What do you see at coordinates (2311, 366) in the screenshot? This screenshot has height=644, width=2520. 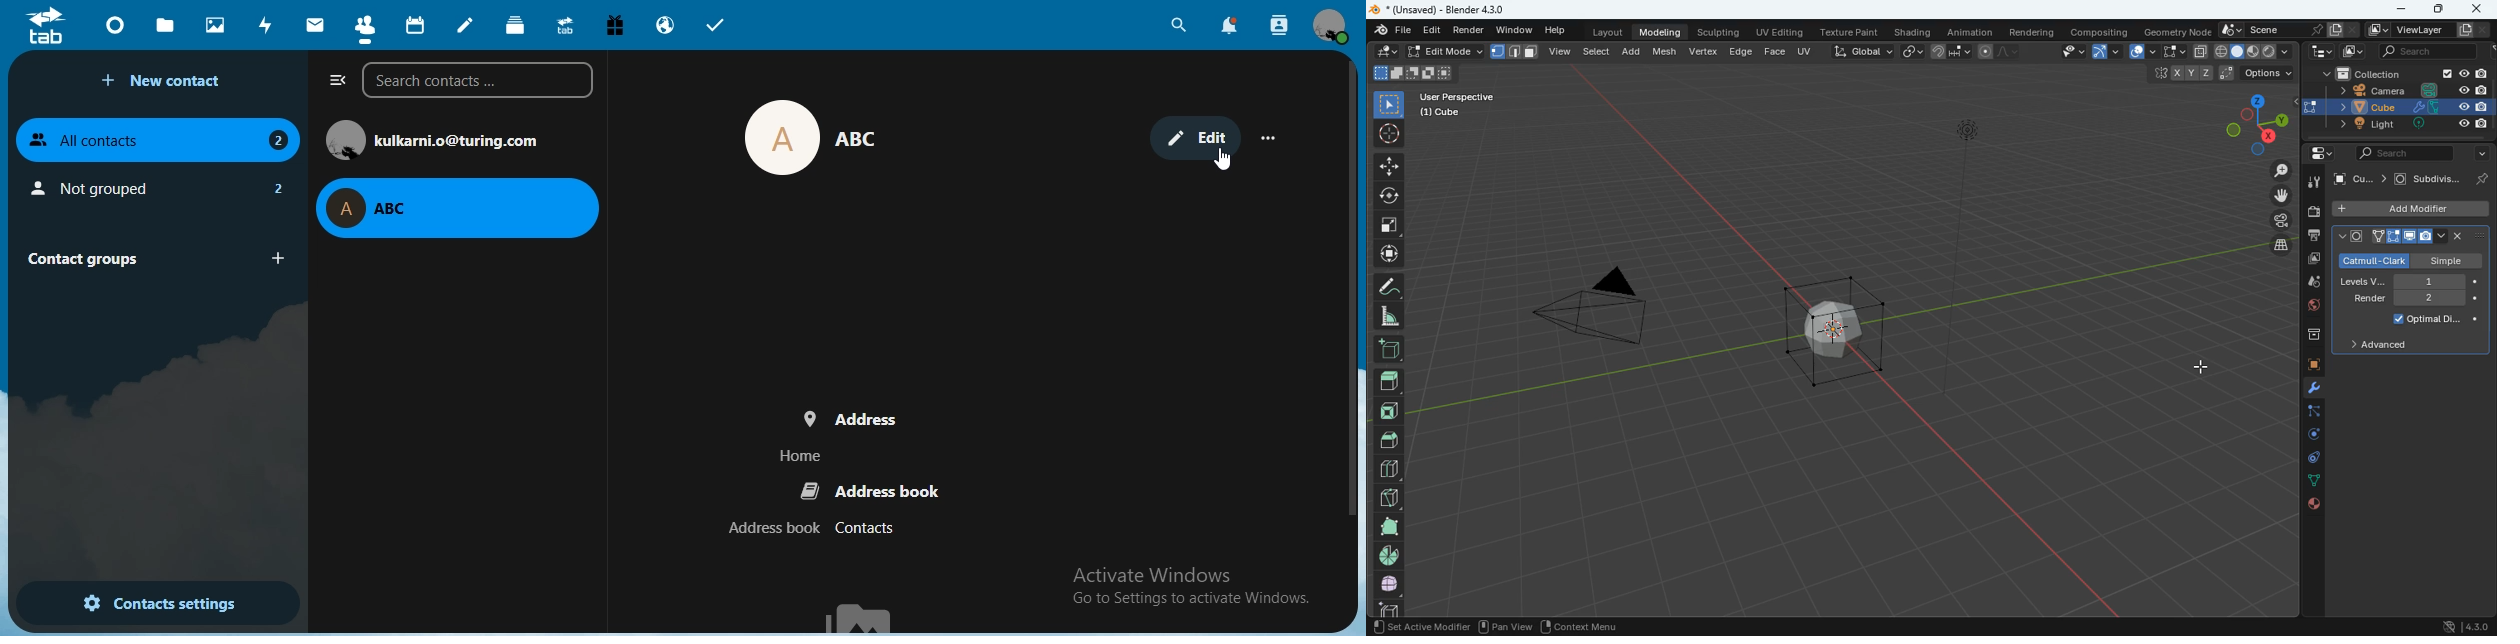 I see `cube` at bounding box center [2311, 366].